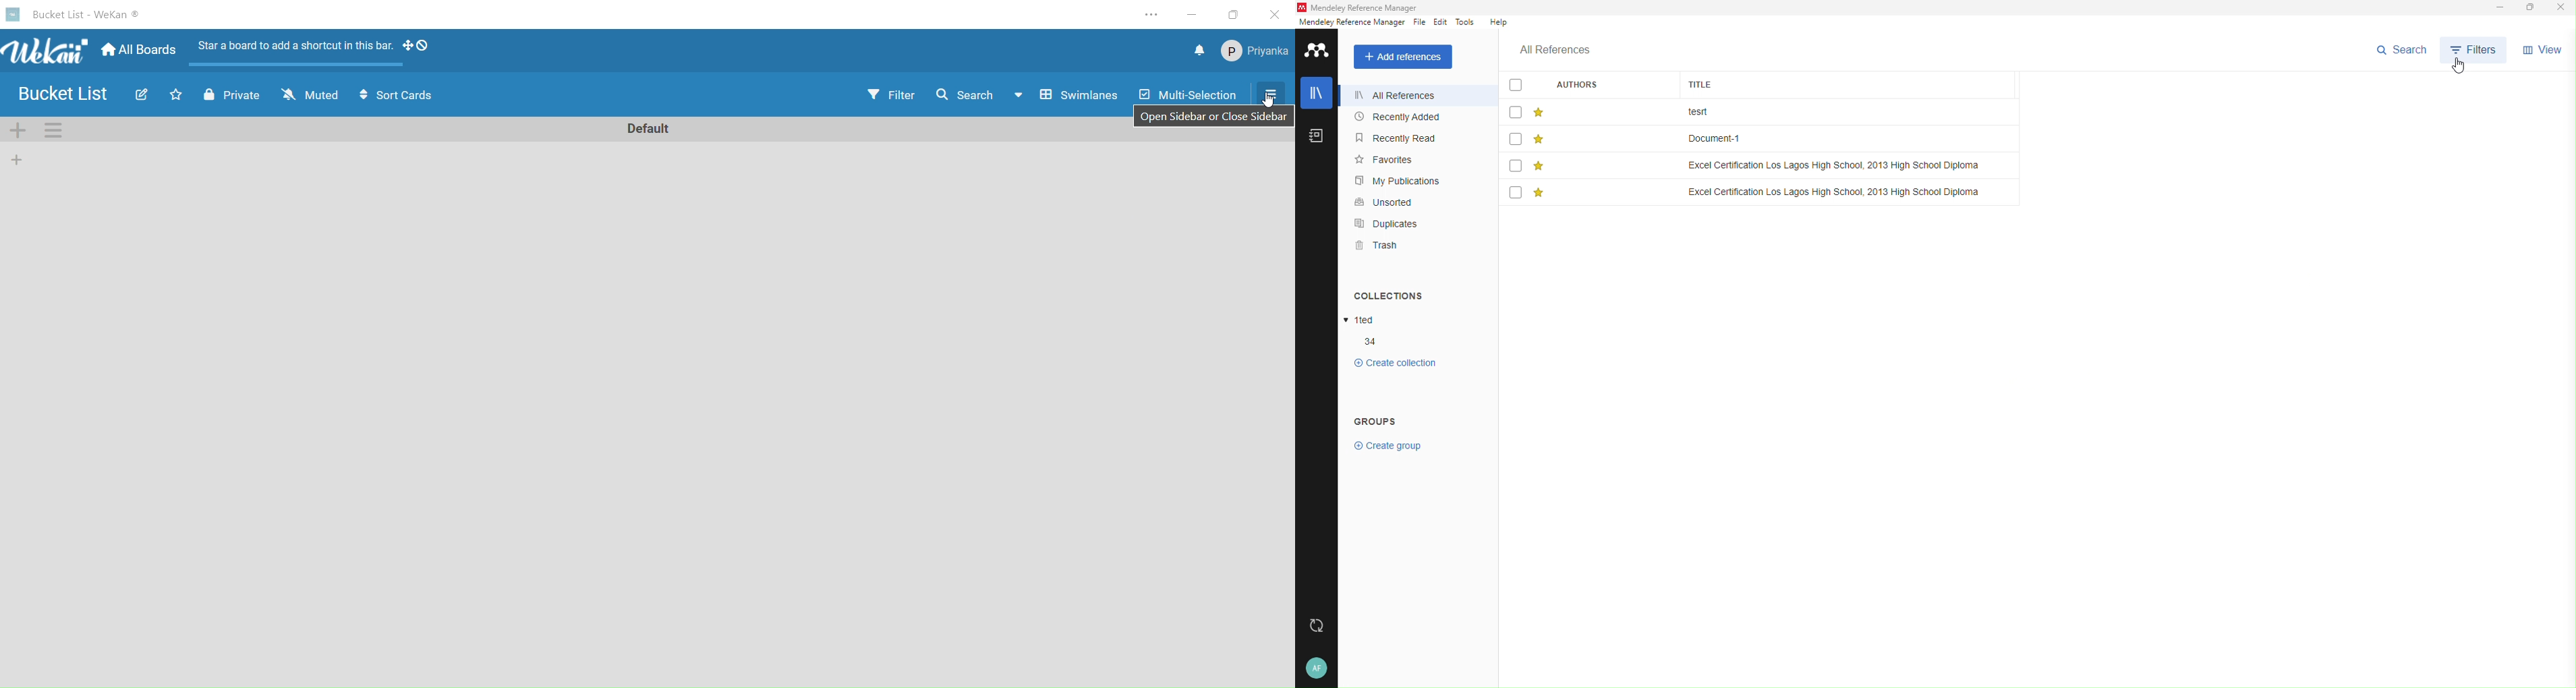  I want to click on Add reference, so click(1406, 57).